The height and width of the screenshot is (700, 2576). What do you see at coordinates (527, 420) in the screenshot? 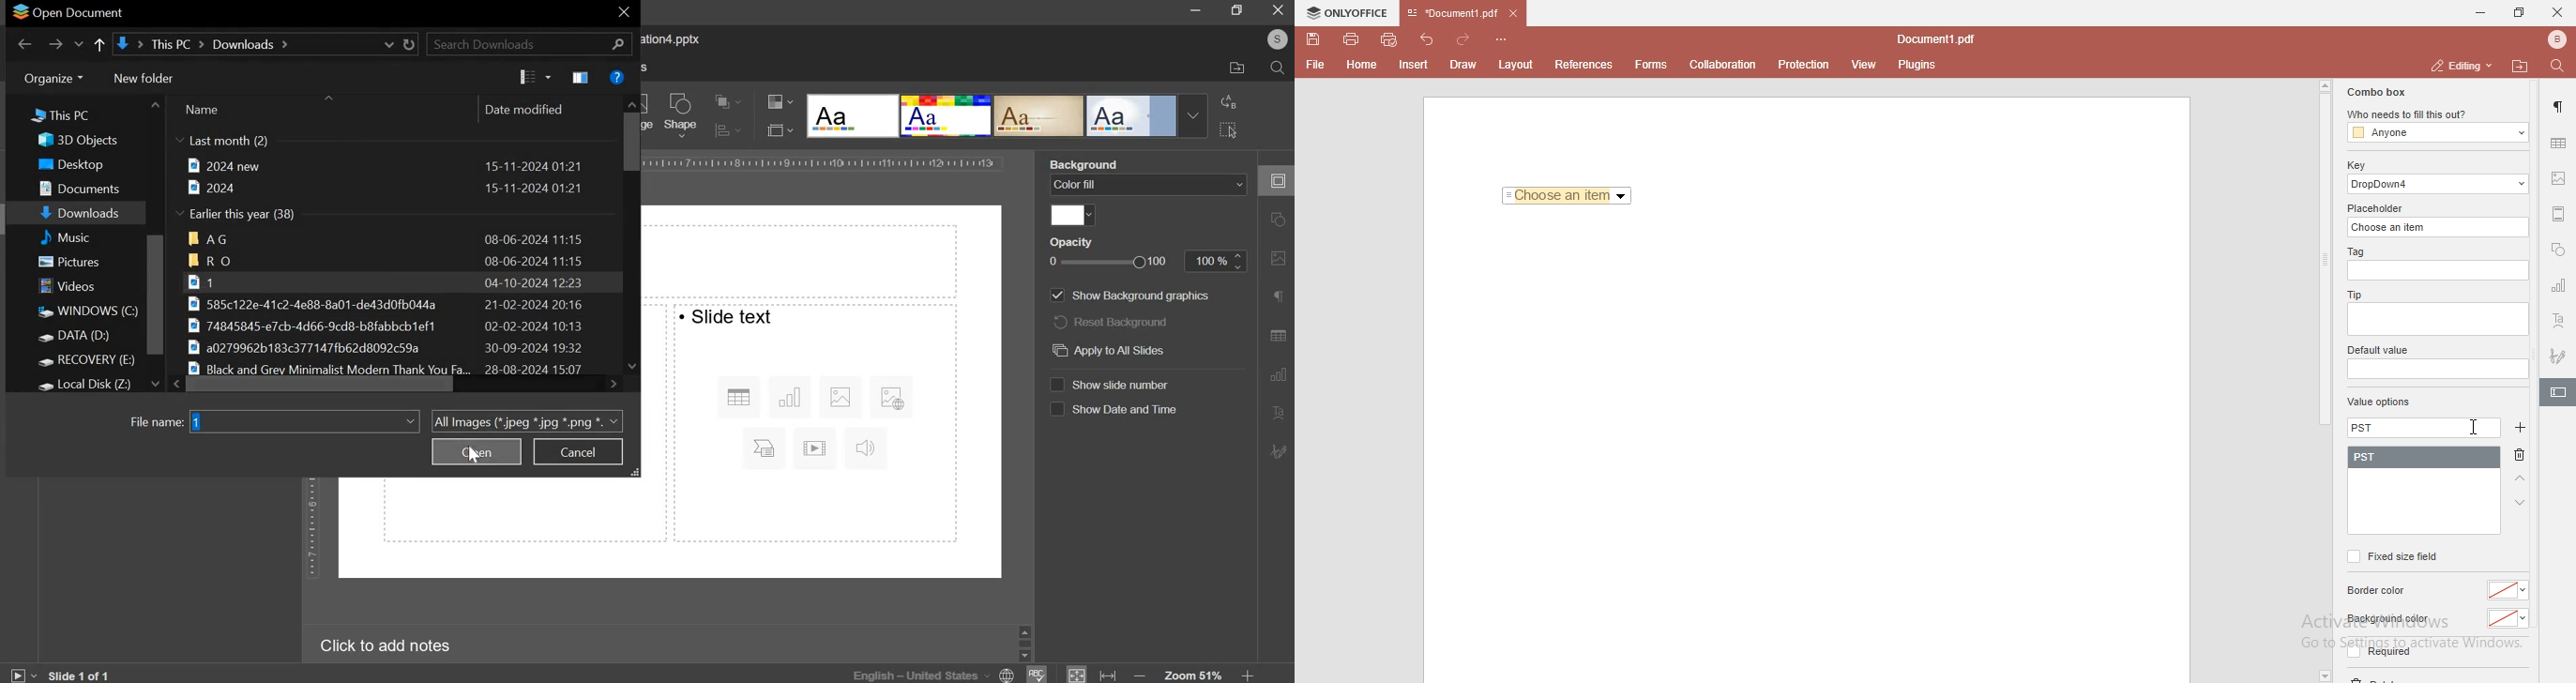
I see `file type` at bounding box center [527, 420].